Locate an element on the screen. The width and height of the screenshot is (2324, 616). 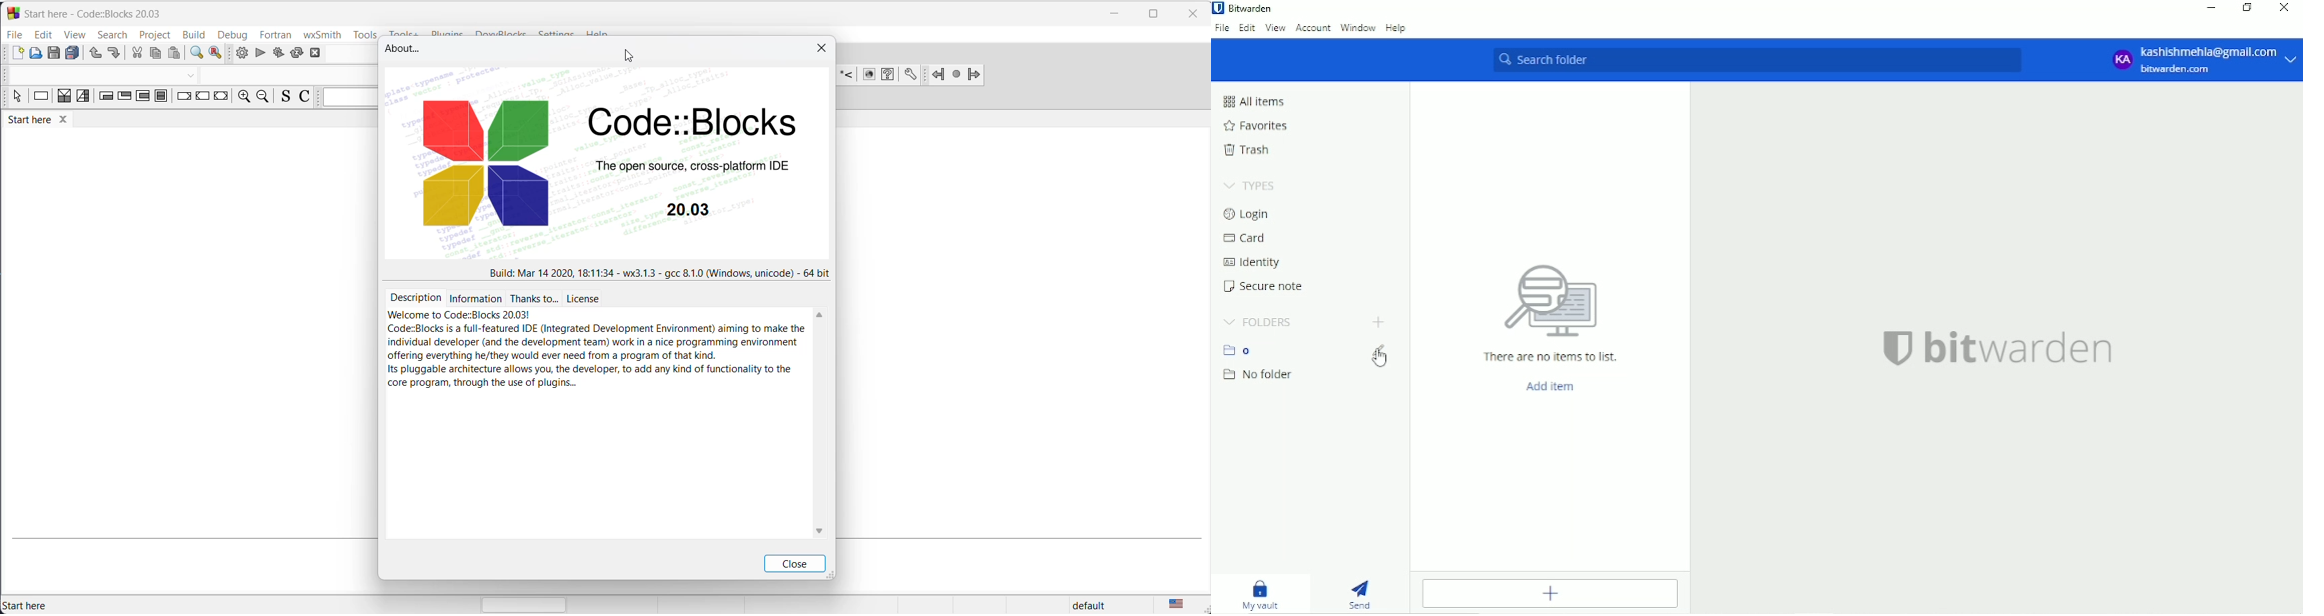
build is located at coordinates (240, 54).